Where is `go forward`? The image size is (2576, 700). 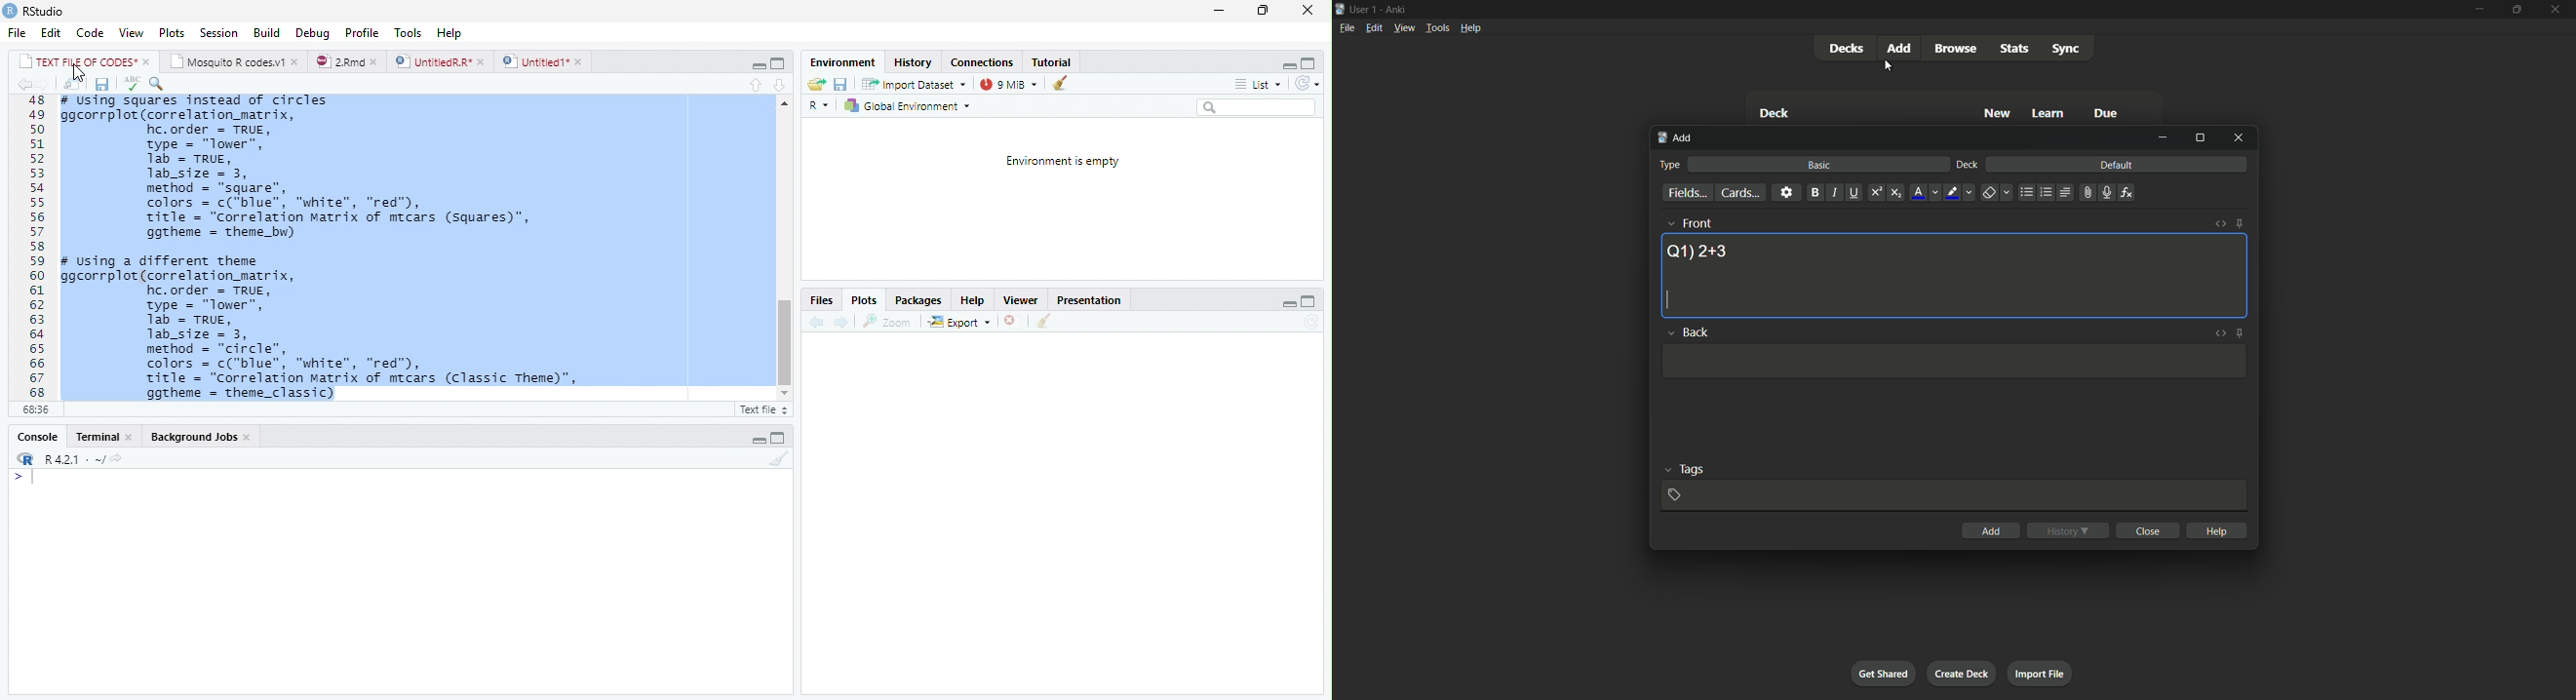 go forward is located at coordinates (841, 324).